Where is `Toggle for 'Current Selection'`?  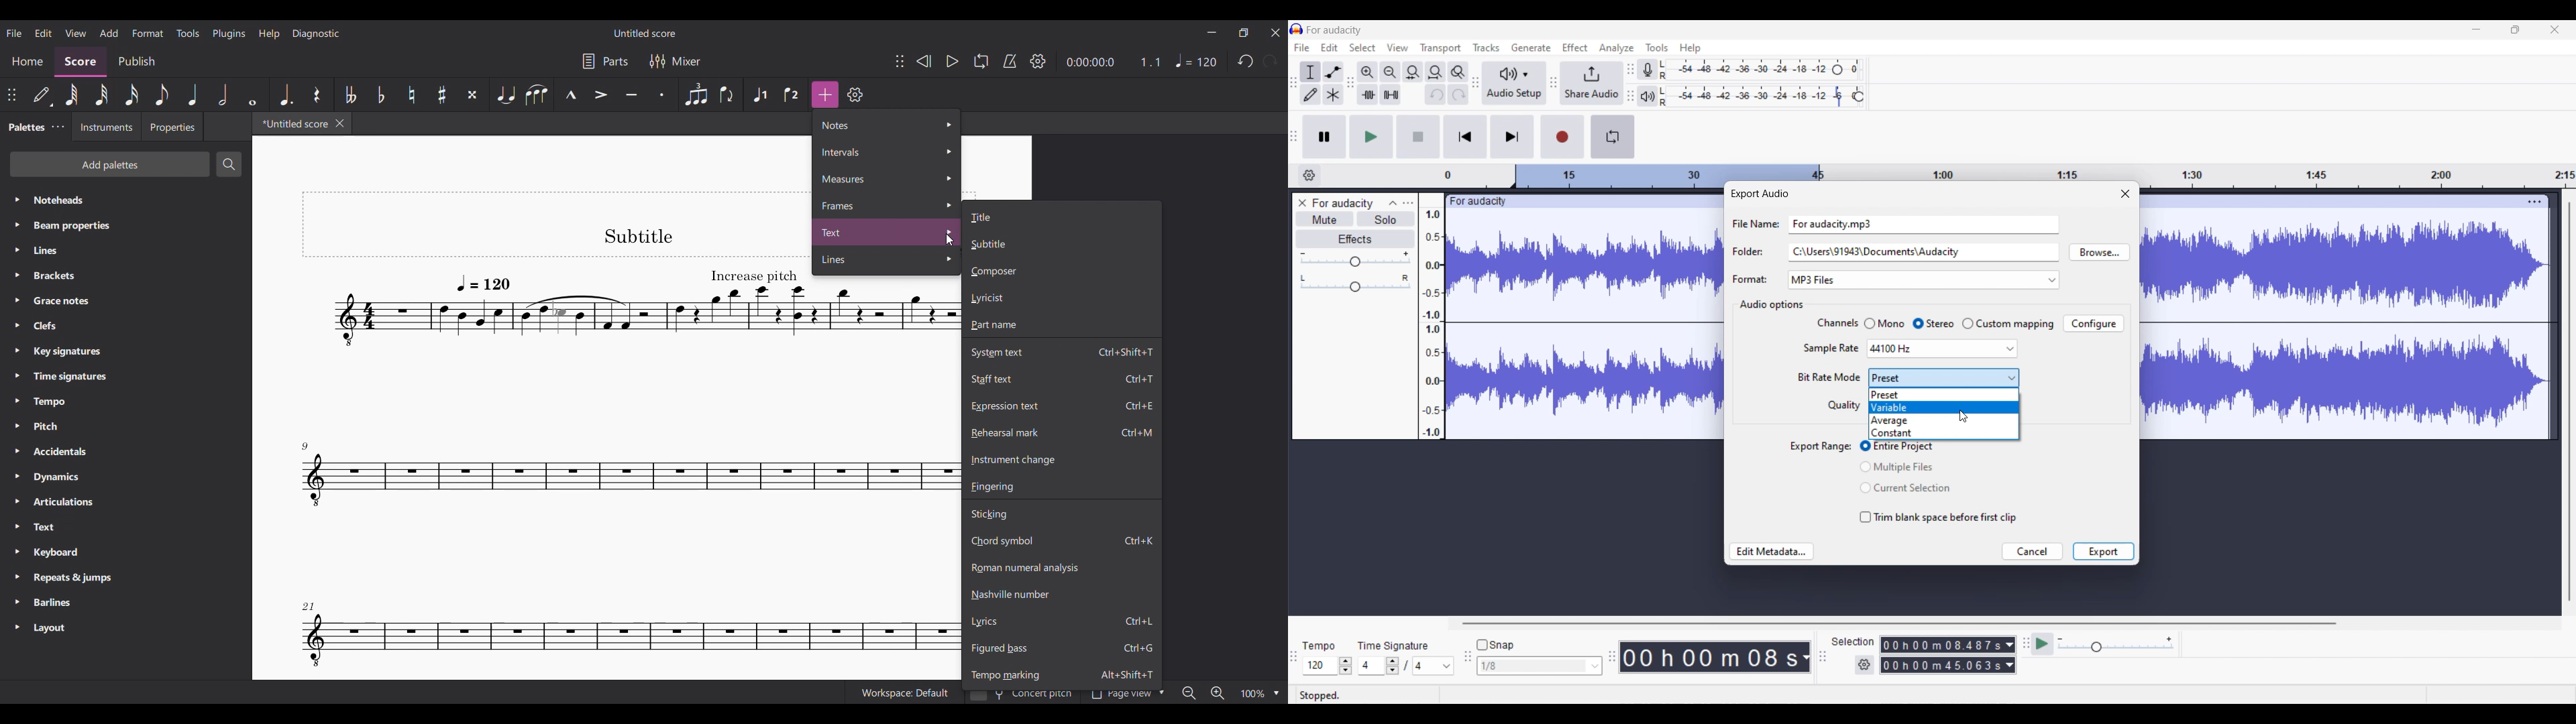
Toggle for 'Current Selection' is located at coordinates (1905, 488).